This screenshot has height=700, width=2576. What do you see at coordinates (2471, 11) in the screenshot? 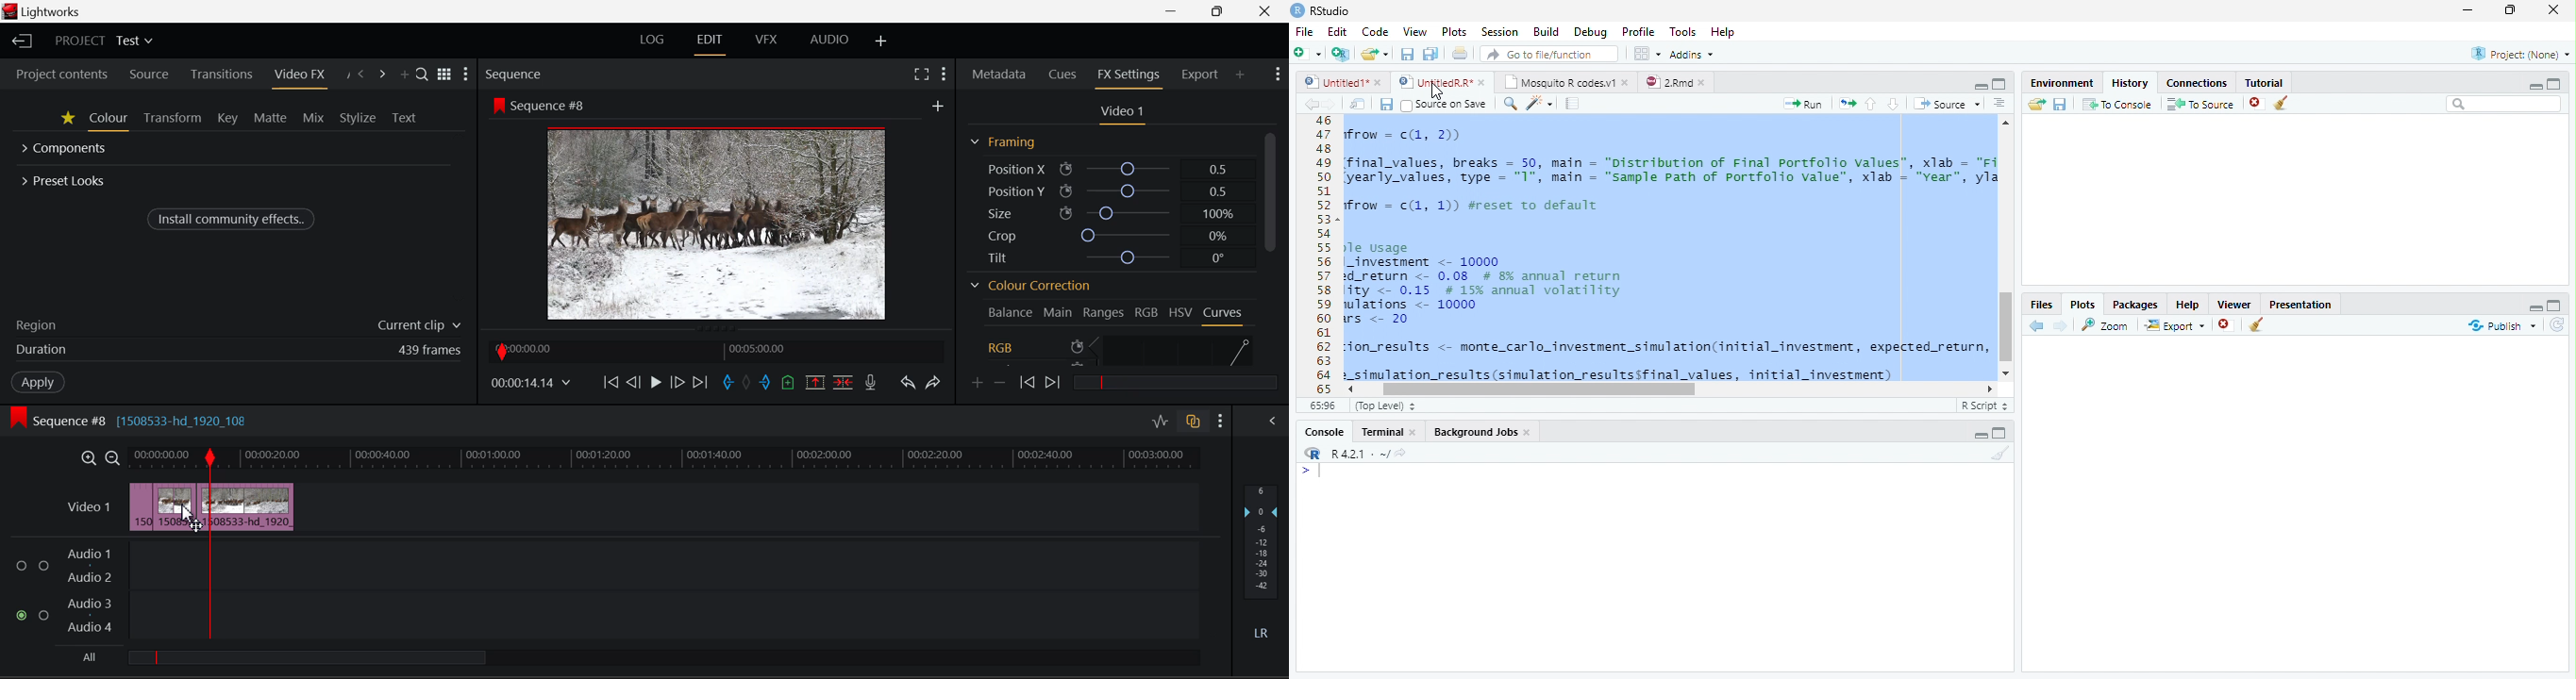
I see `Minimize` at bounding box center [2471, 11].